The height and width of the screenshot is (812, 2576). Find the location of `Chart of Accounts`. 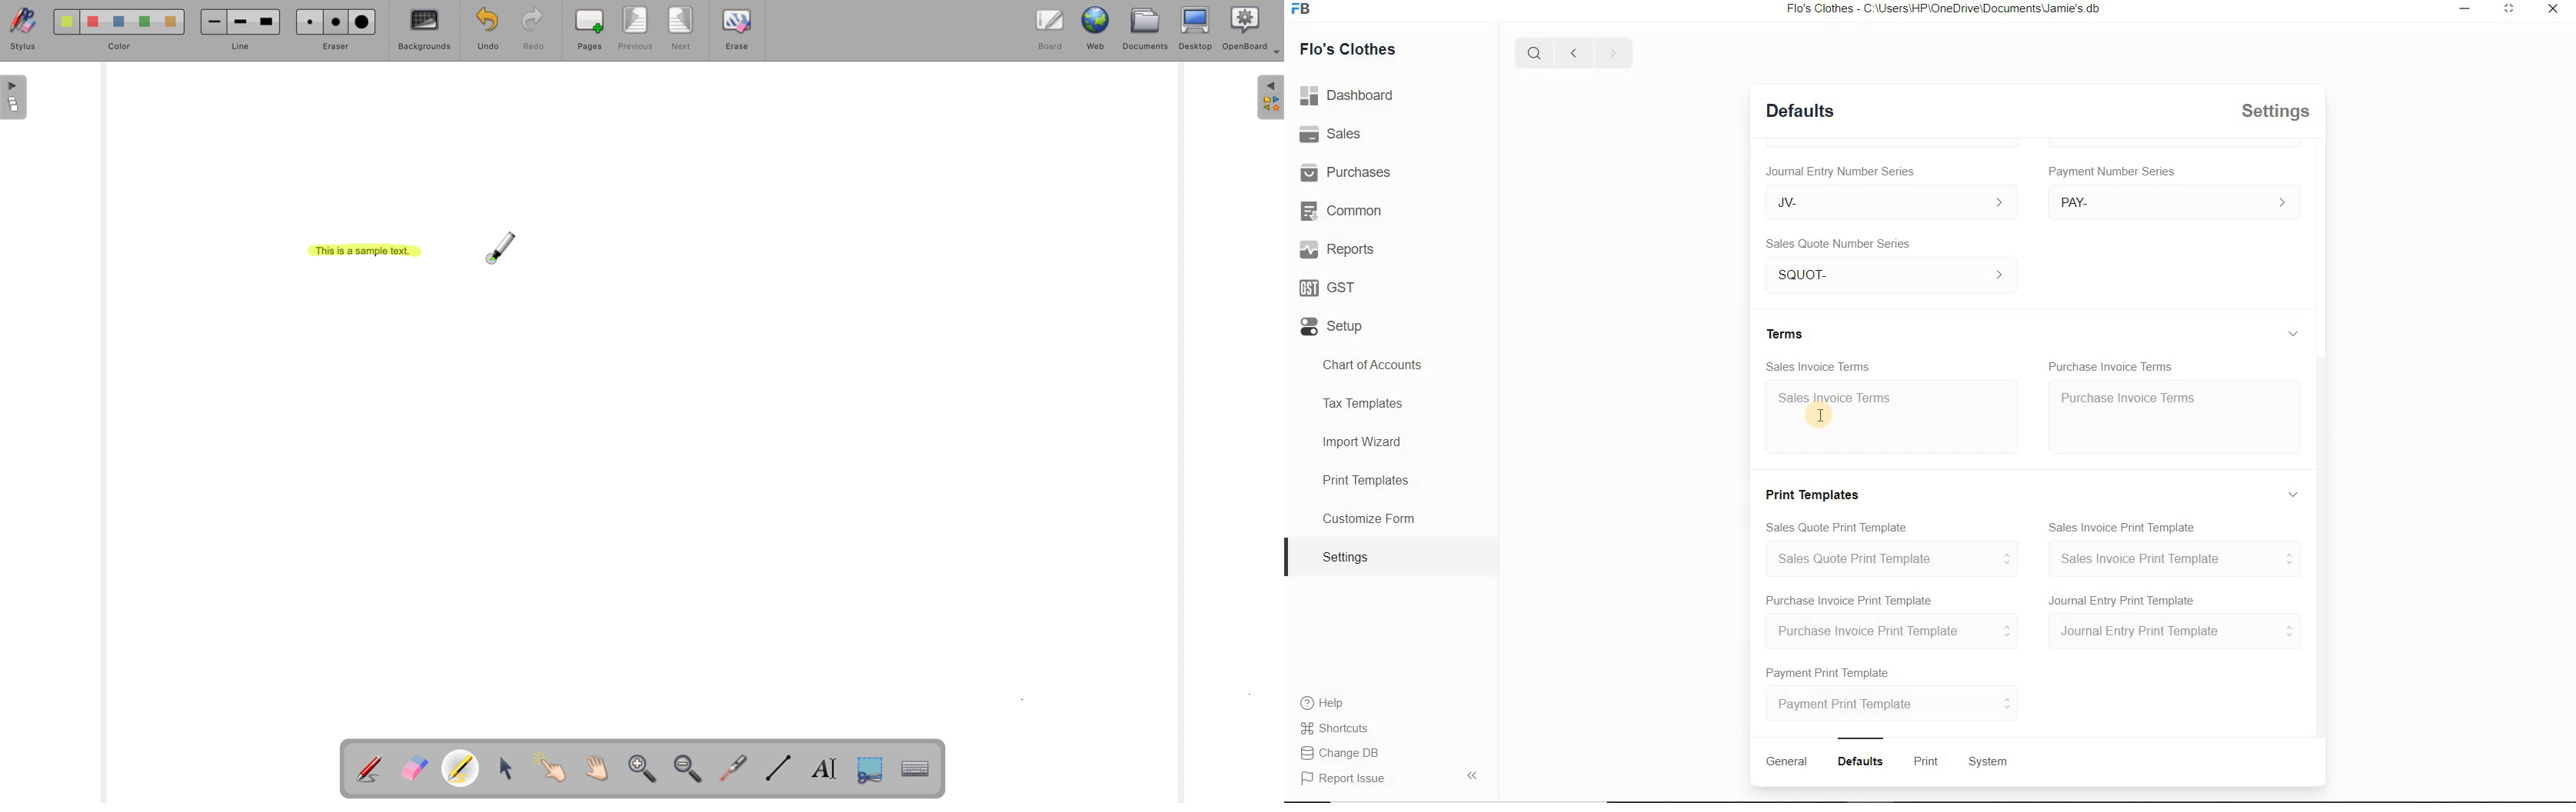

Chart of Accounts is located at coordinates (1373, 364).